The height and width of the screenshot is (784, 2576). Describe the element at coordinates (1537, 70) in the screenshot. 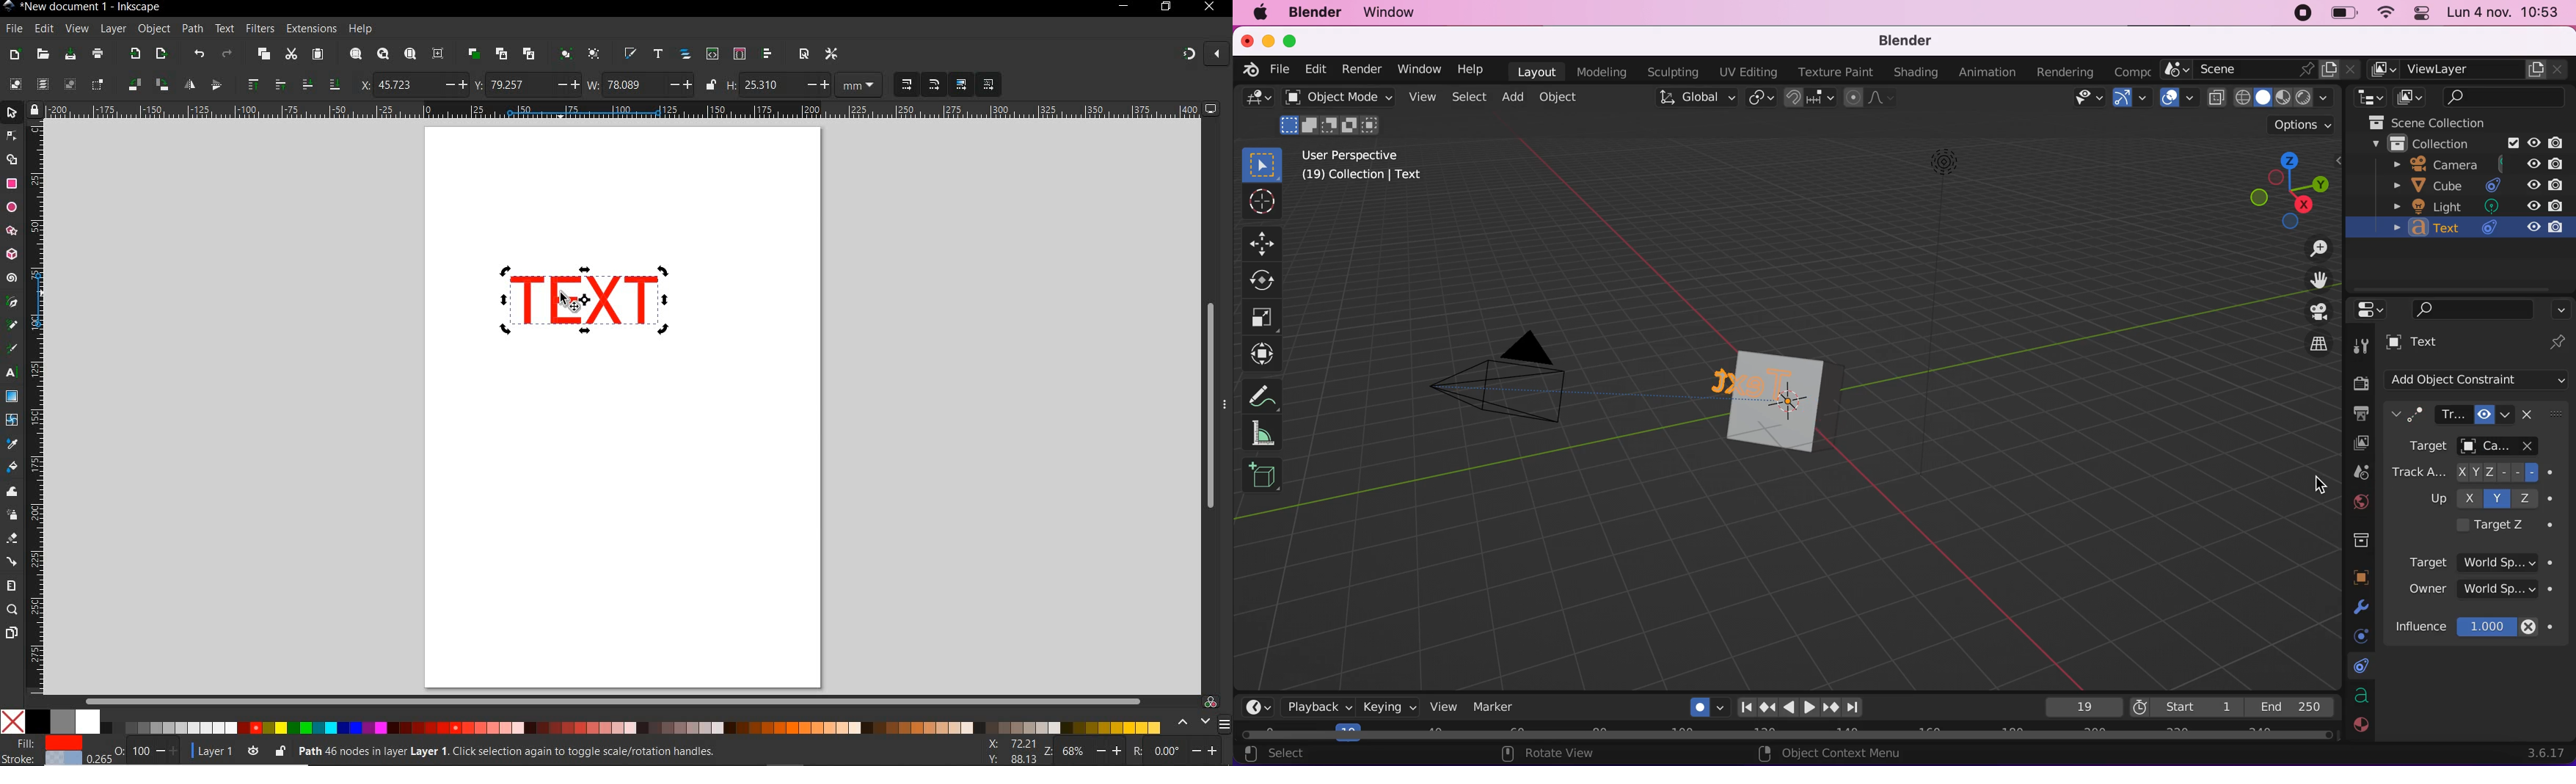

I see `layout` at that location.